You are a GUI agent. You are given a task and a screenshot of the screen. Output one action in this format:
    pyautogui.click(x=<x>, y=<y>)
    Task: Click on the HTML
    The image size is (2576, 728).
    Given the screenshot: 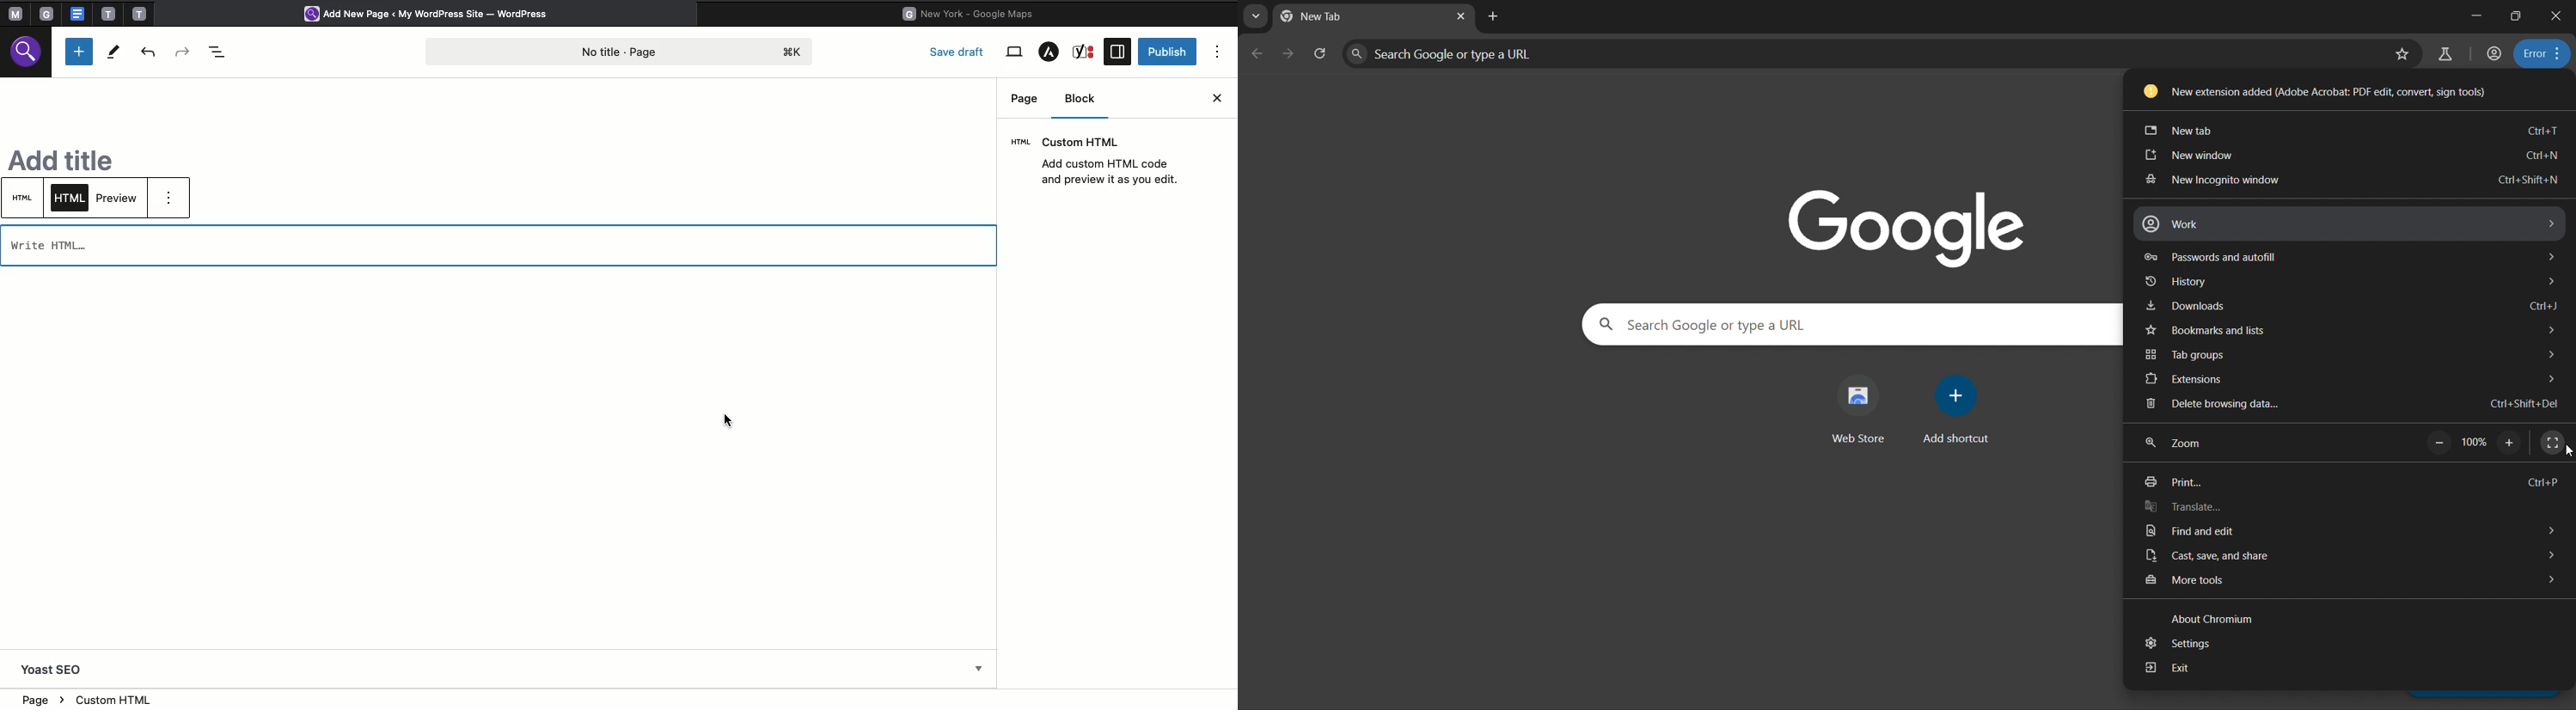 What is the action you would take?
    pyautogui.click(x=25, y=198)
    